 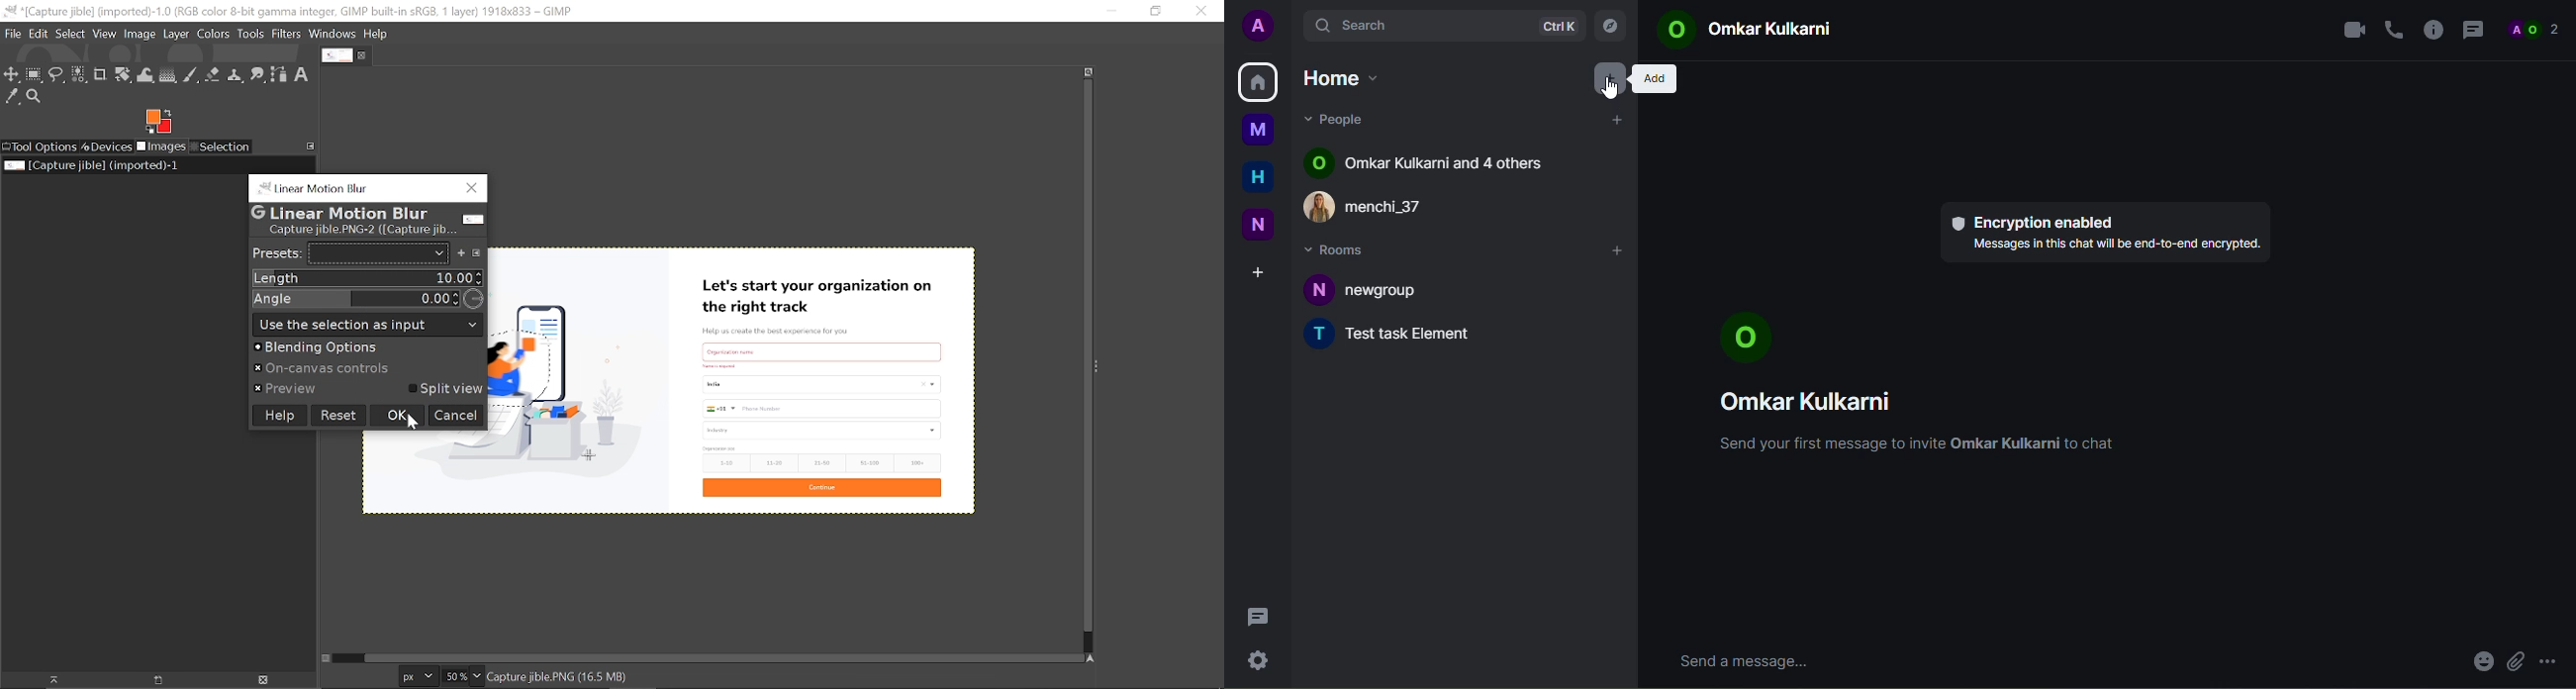 What do you see at coordinates (1101, 365) in the screenshot?
I see `Sidebar menu` at bounding box center [1101, 365].